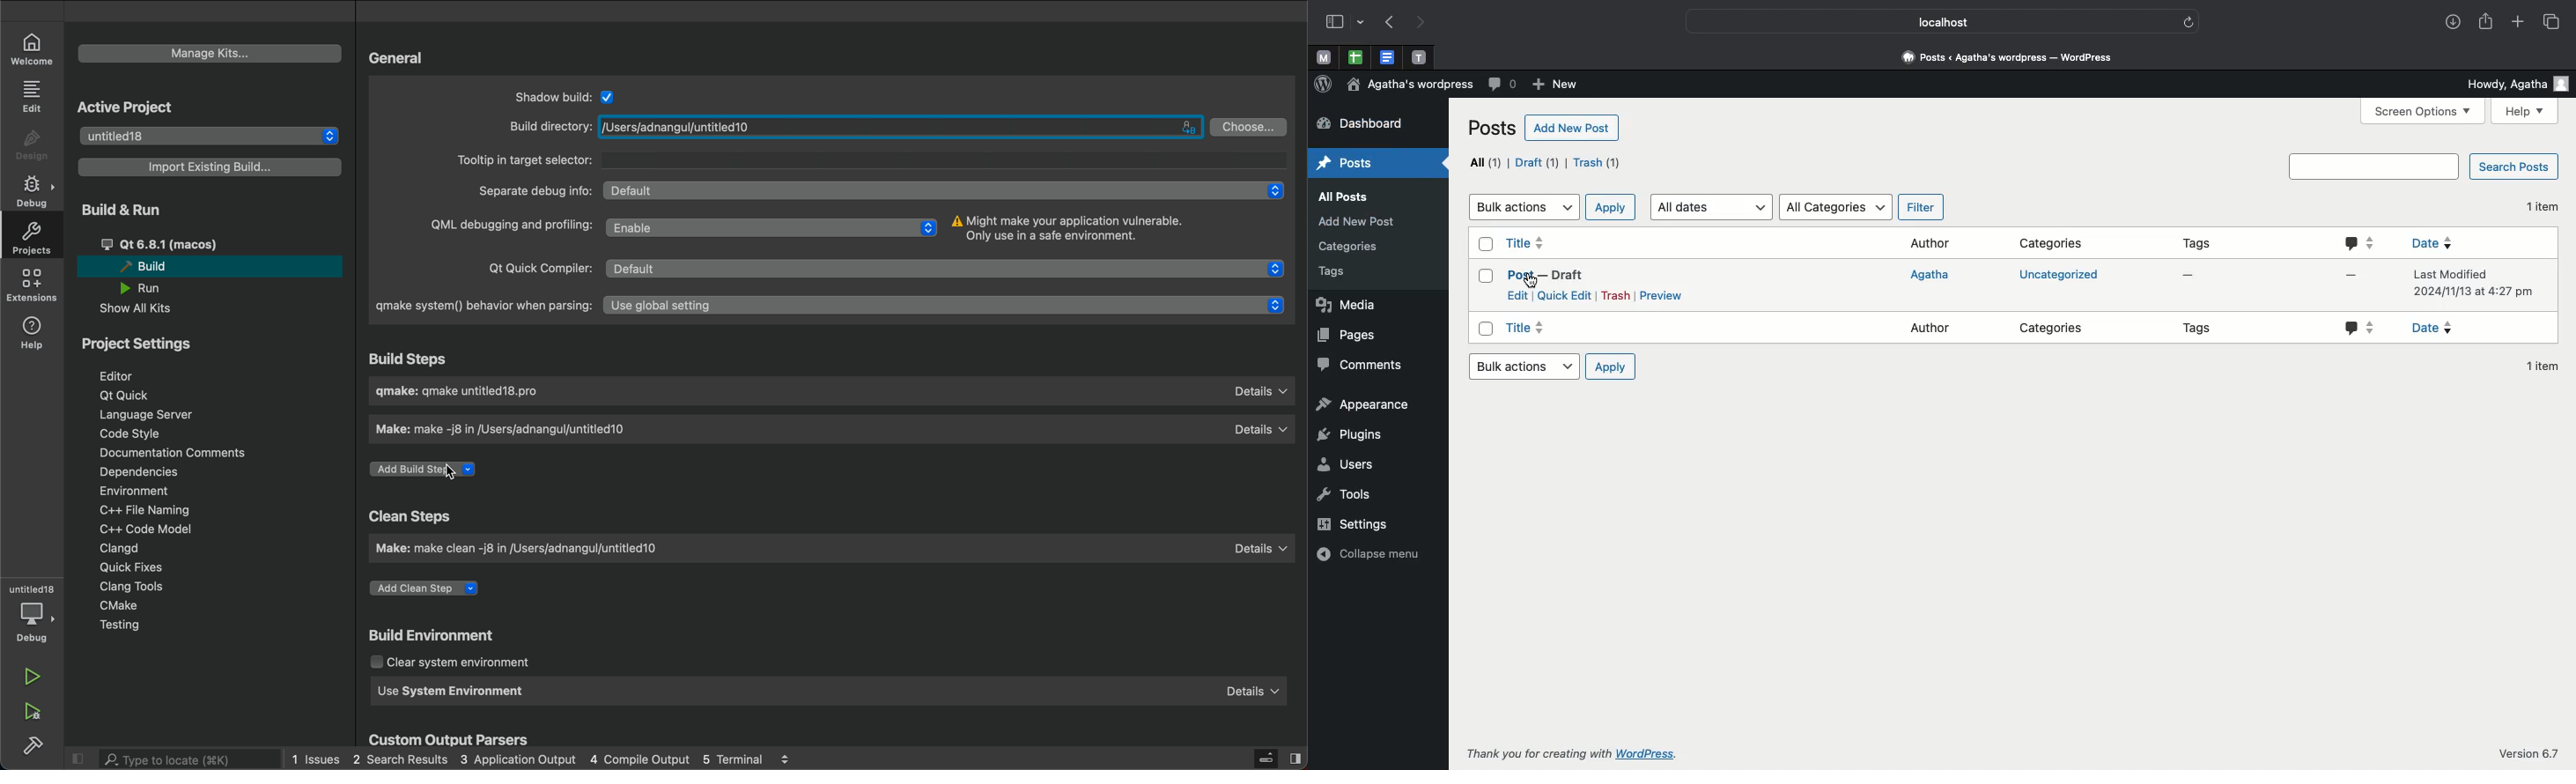 This screenshot has width=2576, height=784. Describe the element at coordinates (1354, 274) in the screenshot. I see `tags` at that location.